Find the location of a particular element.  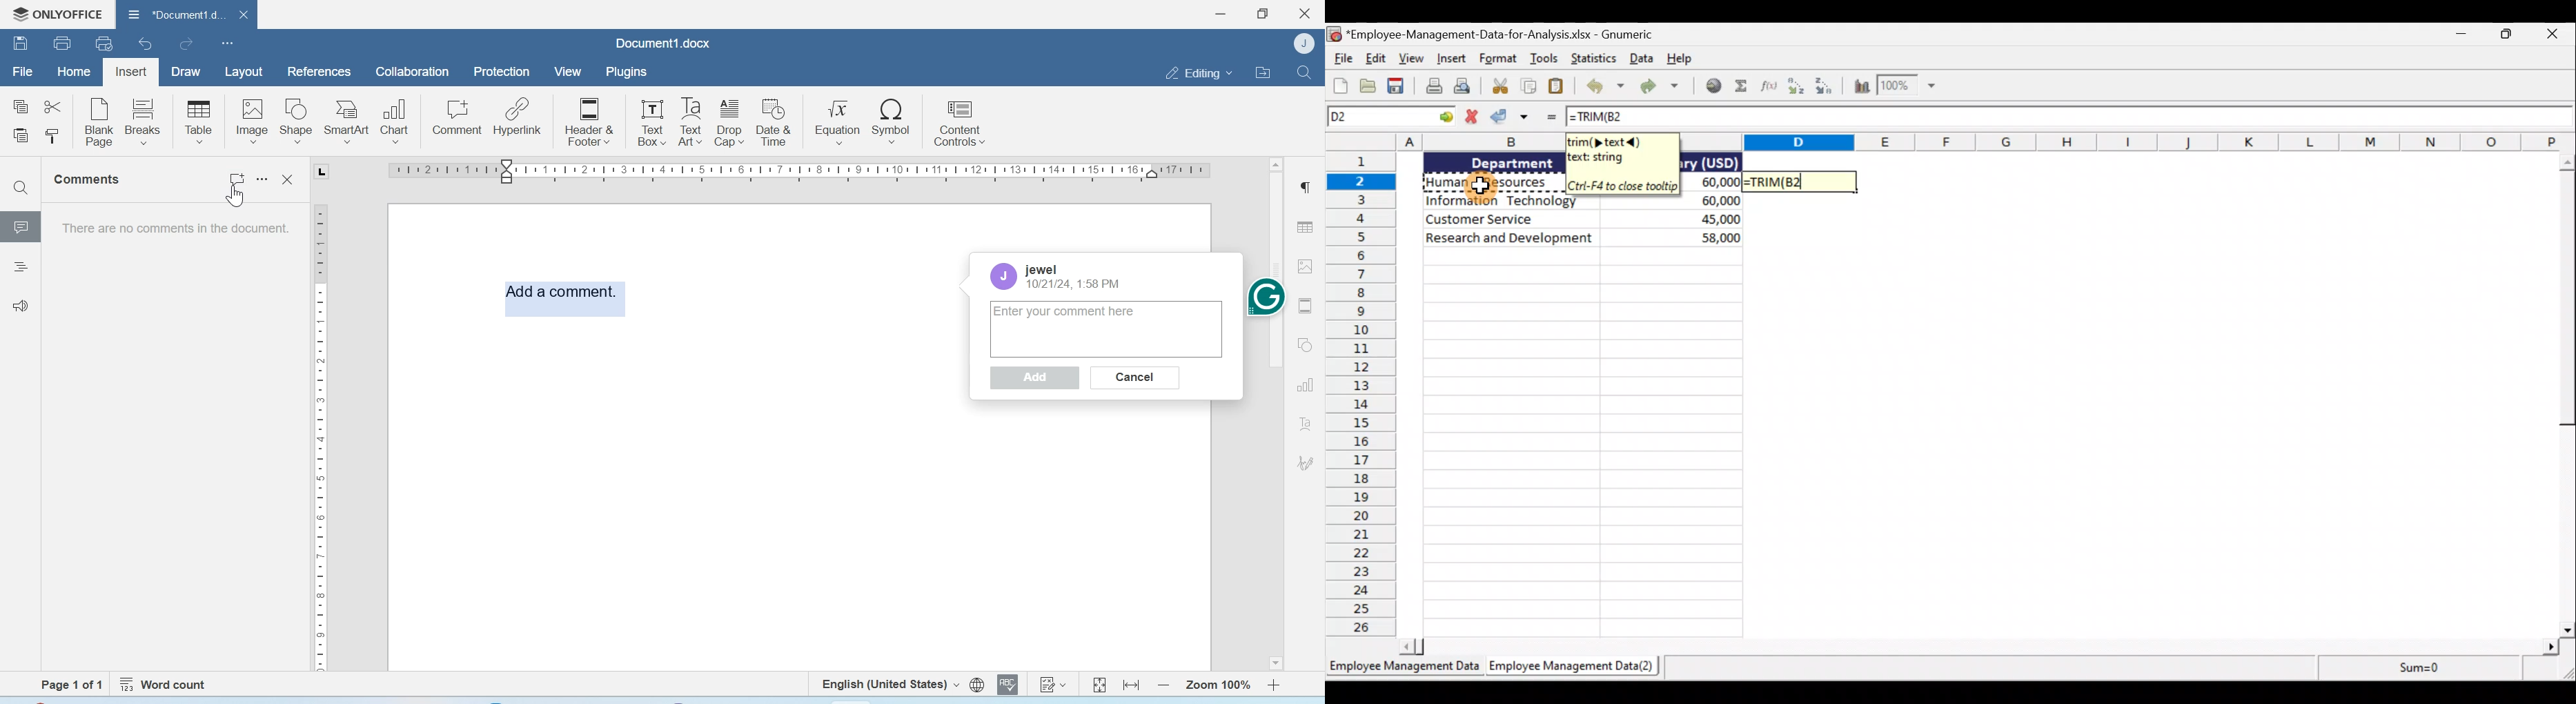

Columns is located at coordinates (2121, 141).